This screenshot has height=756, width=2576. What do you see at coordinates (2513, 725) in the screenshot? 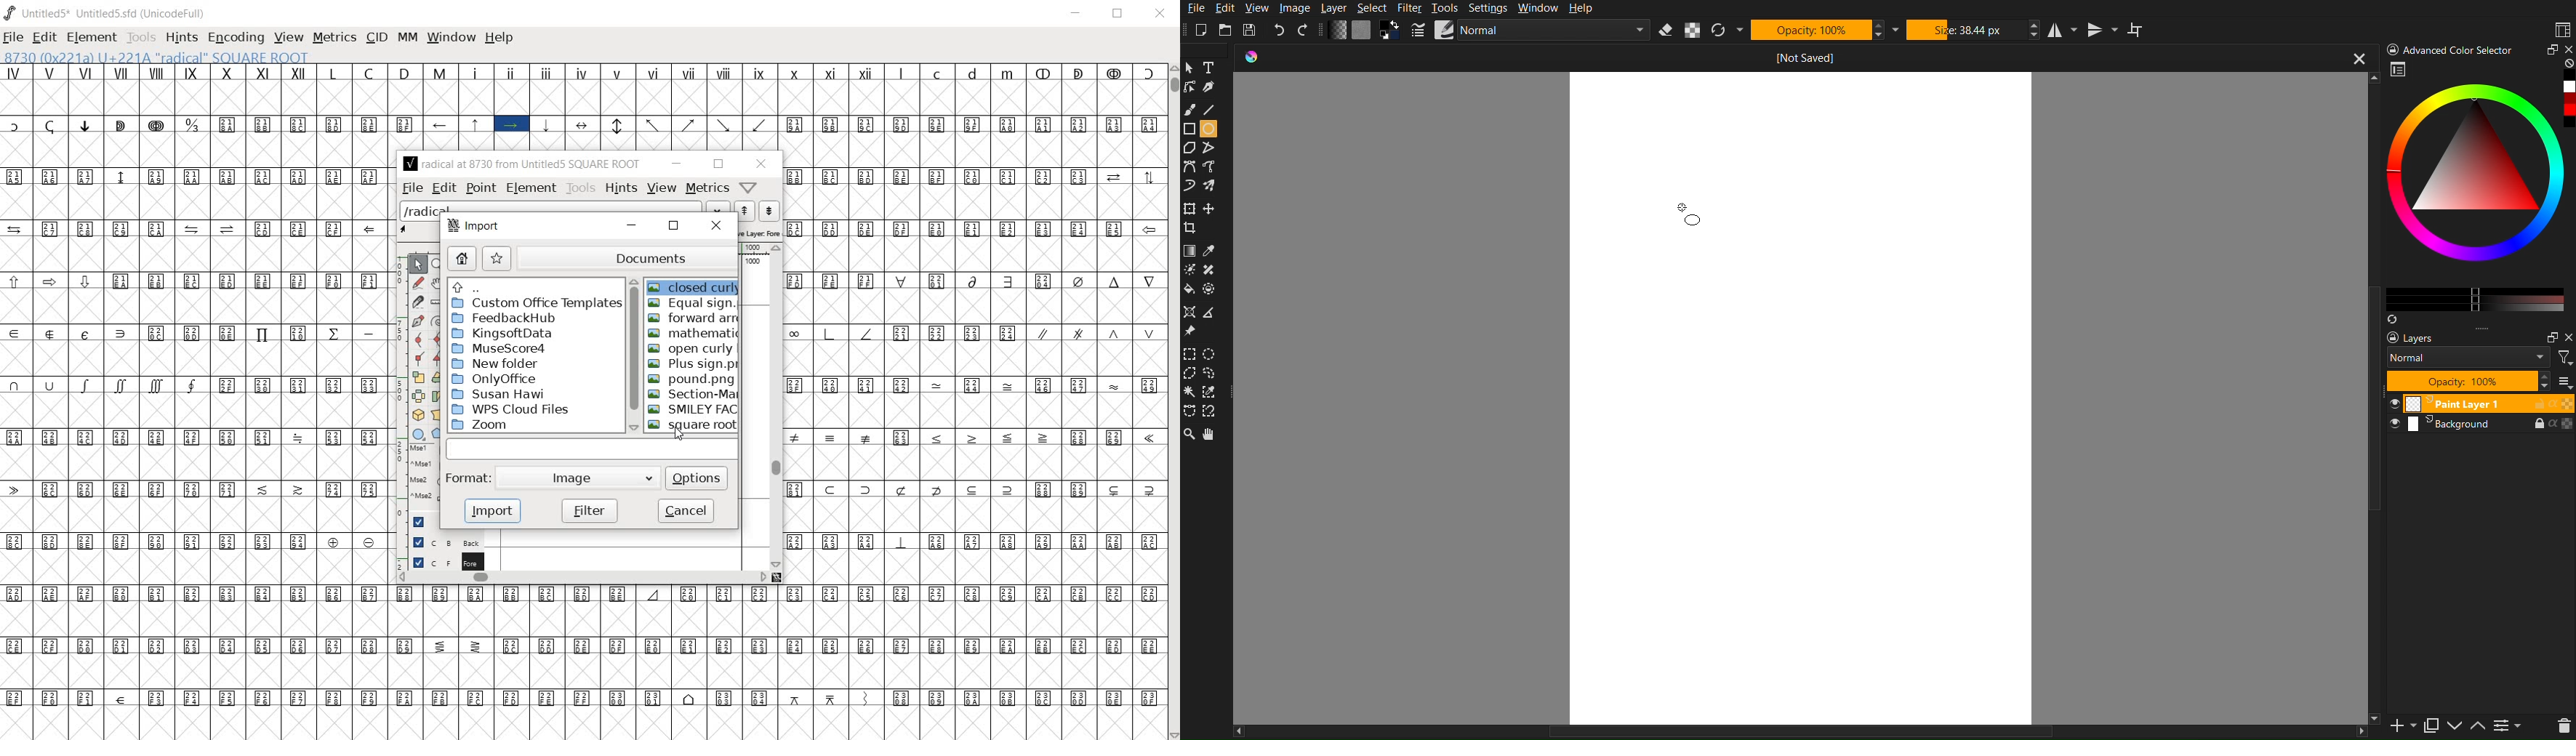
I see `contrace` at bounding box center [2513, 725].